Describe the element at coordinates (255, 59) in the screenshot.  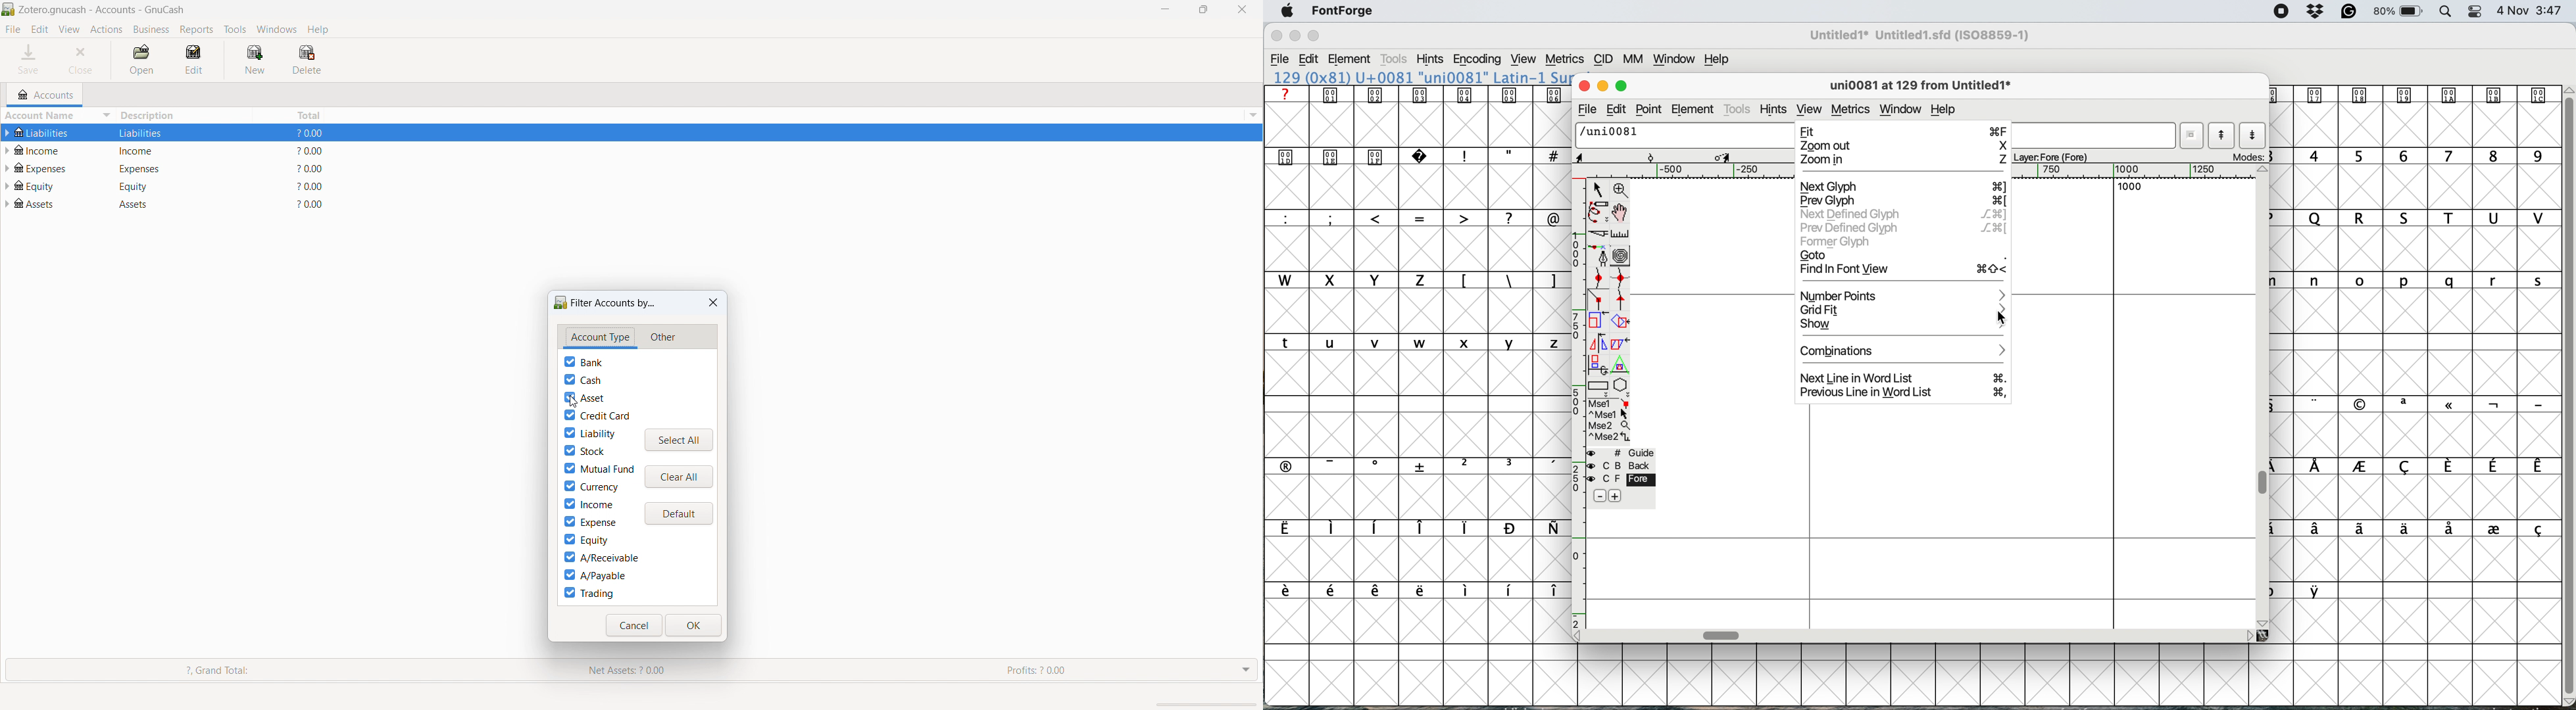
I see `new` at that location.